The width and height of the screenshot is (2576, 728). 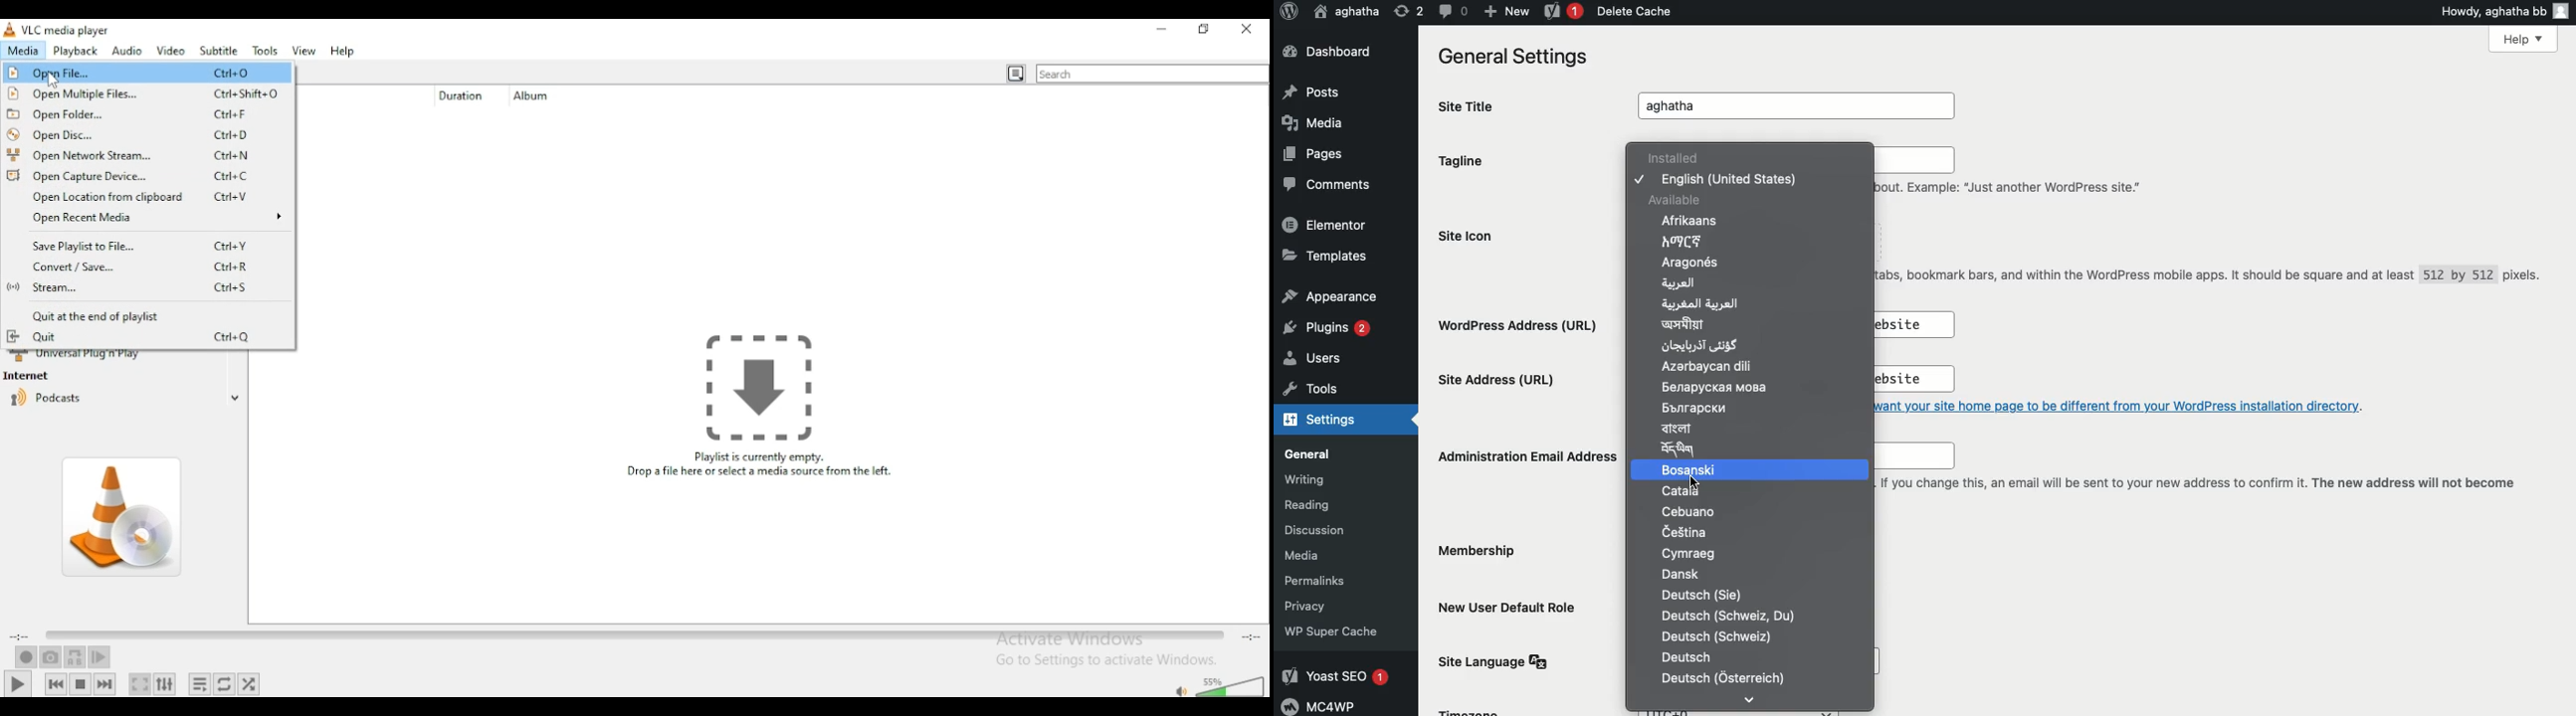 What do you see at coordinates (1313, 605) in the screenshot?
I see `Privacy` at bounding box center [1313, 605].